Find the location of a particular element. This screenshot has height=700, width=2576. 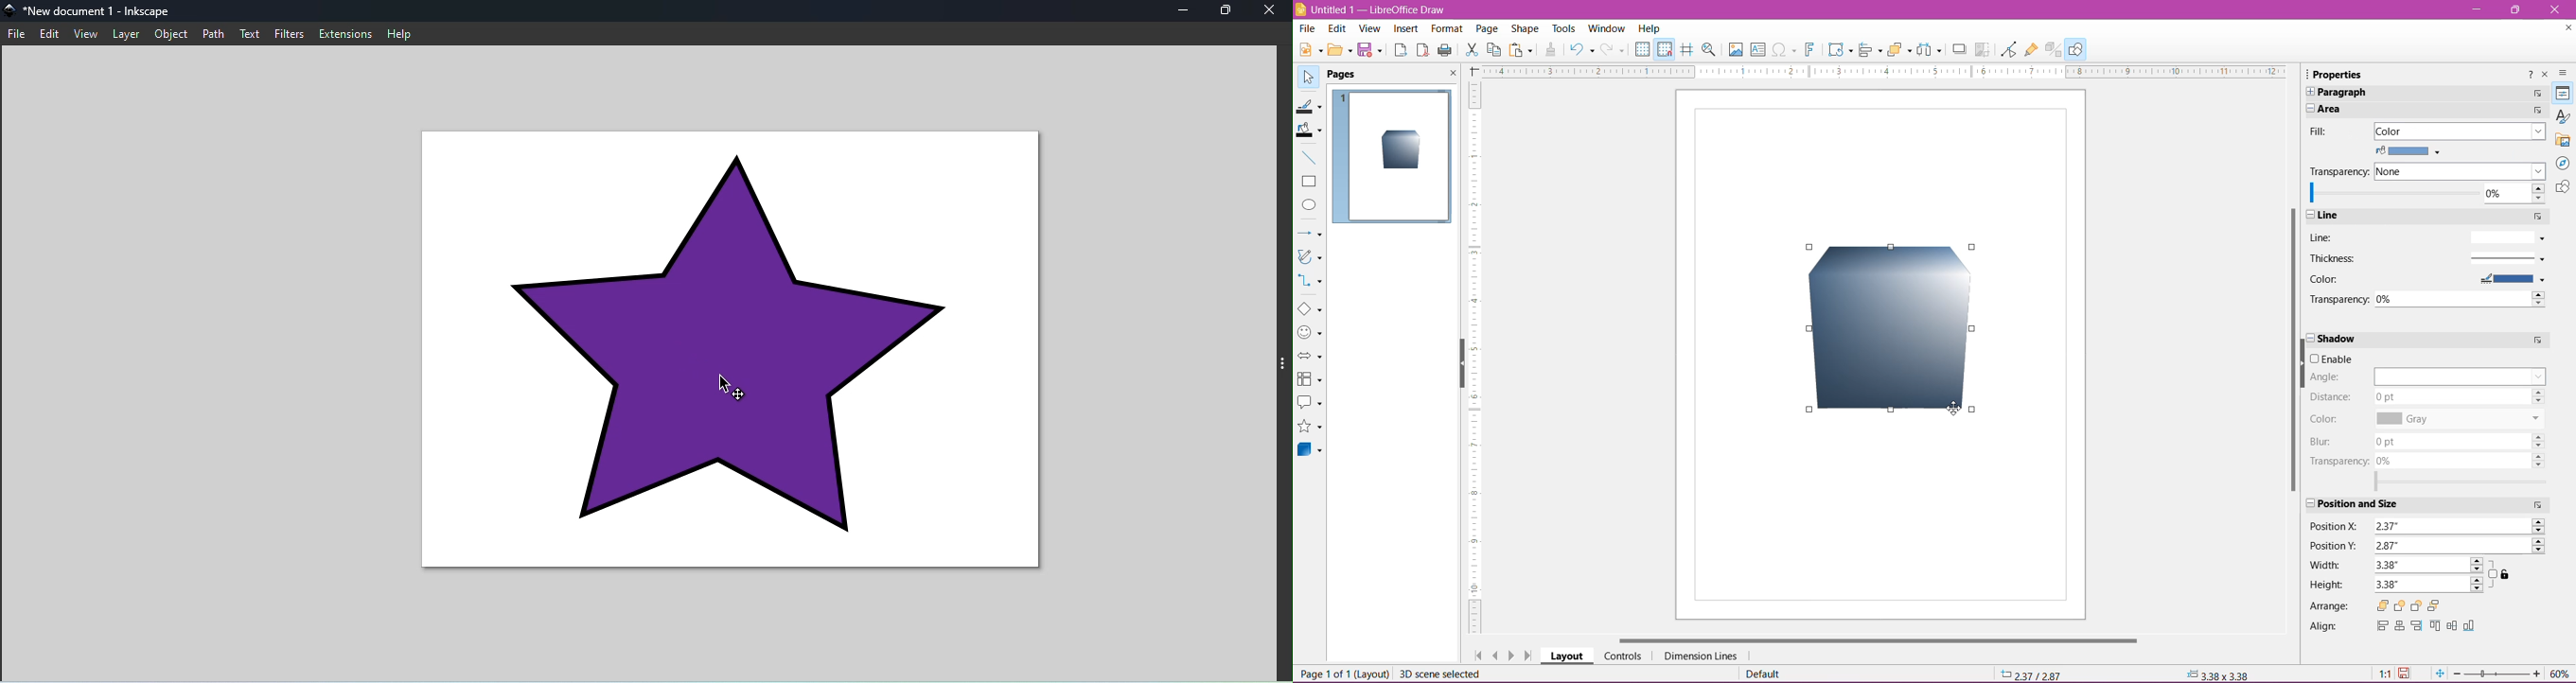

Flowcharts is located at coordinates (1309, 380).